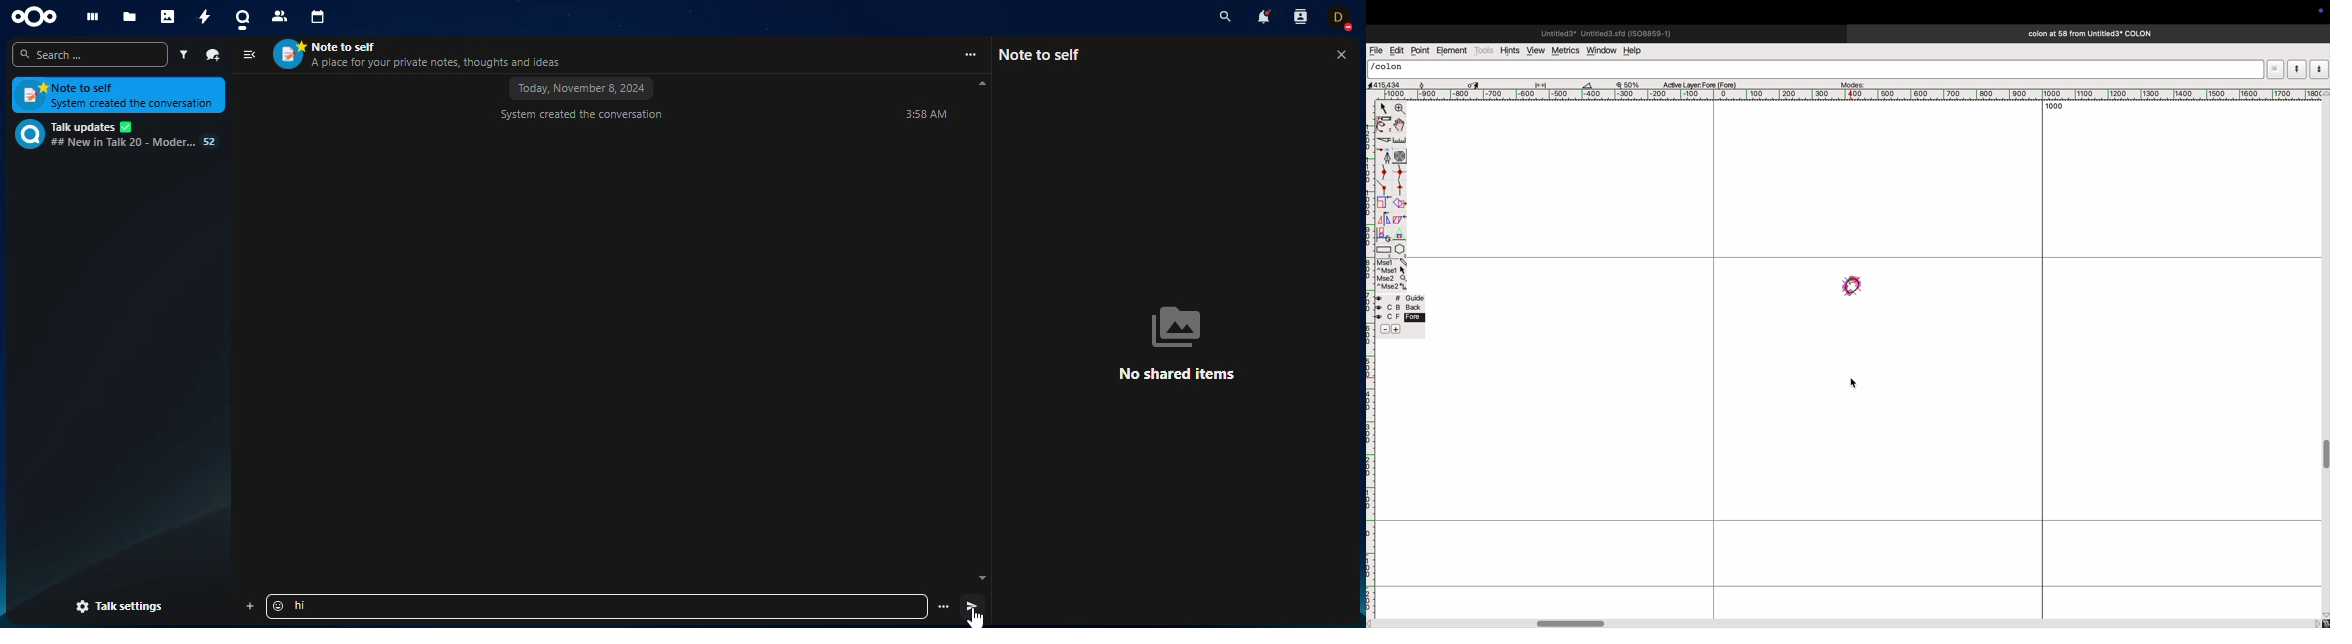 The width and height of the screenshot is (2352, 644). Describe the element at coordinates (982, 578) in the screenshot. I see `scroll down` at that location.